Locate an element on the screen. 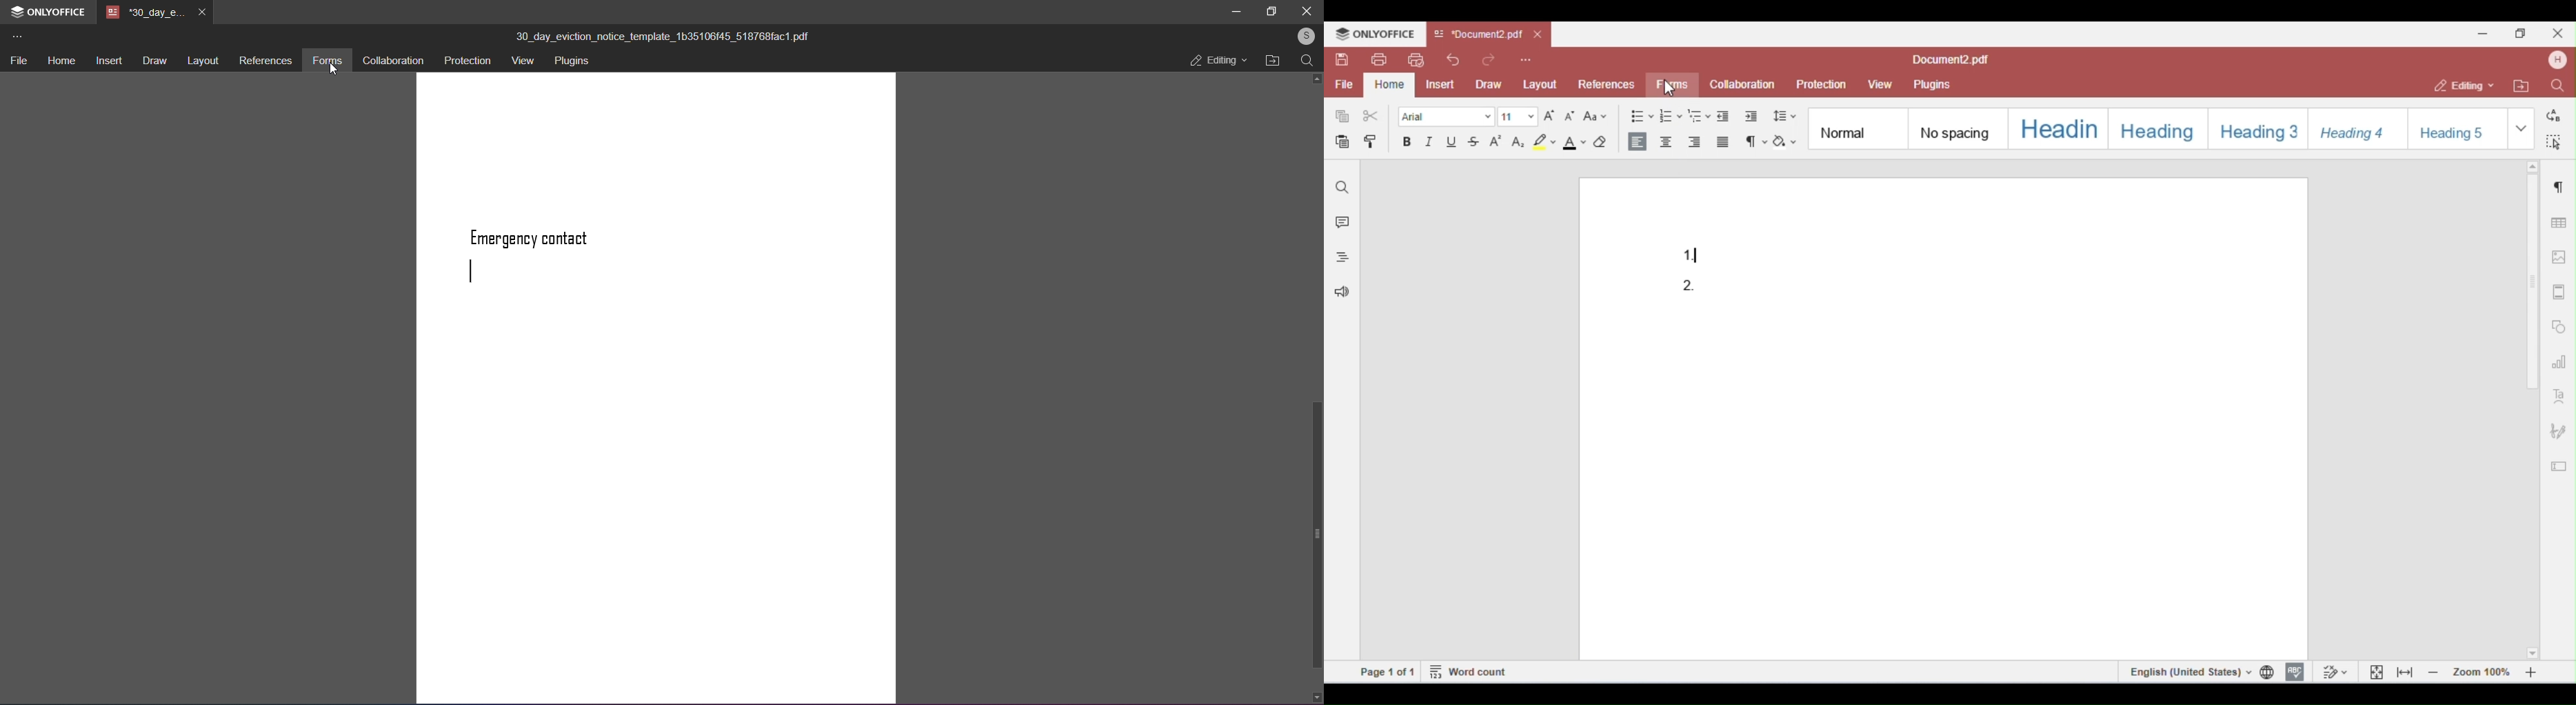  protection is located at coordinates (468, 61).